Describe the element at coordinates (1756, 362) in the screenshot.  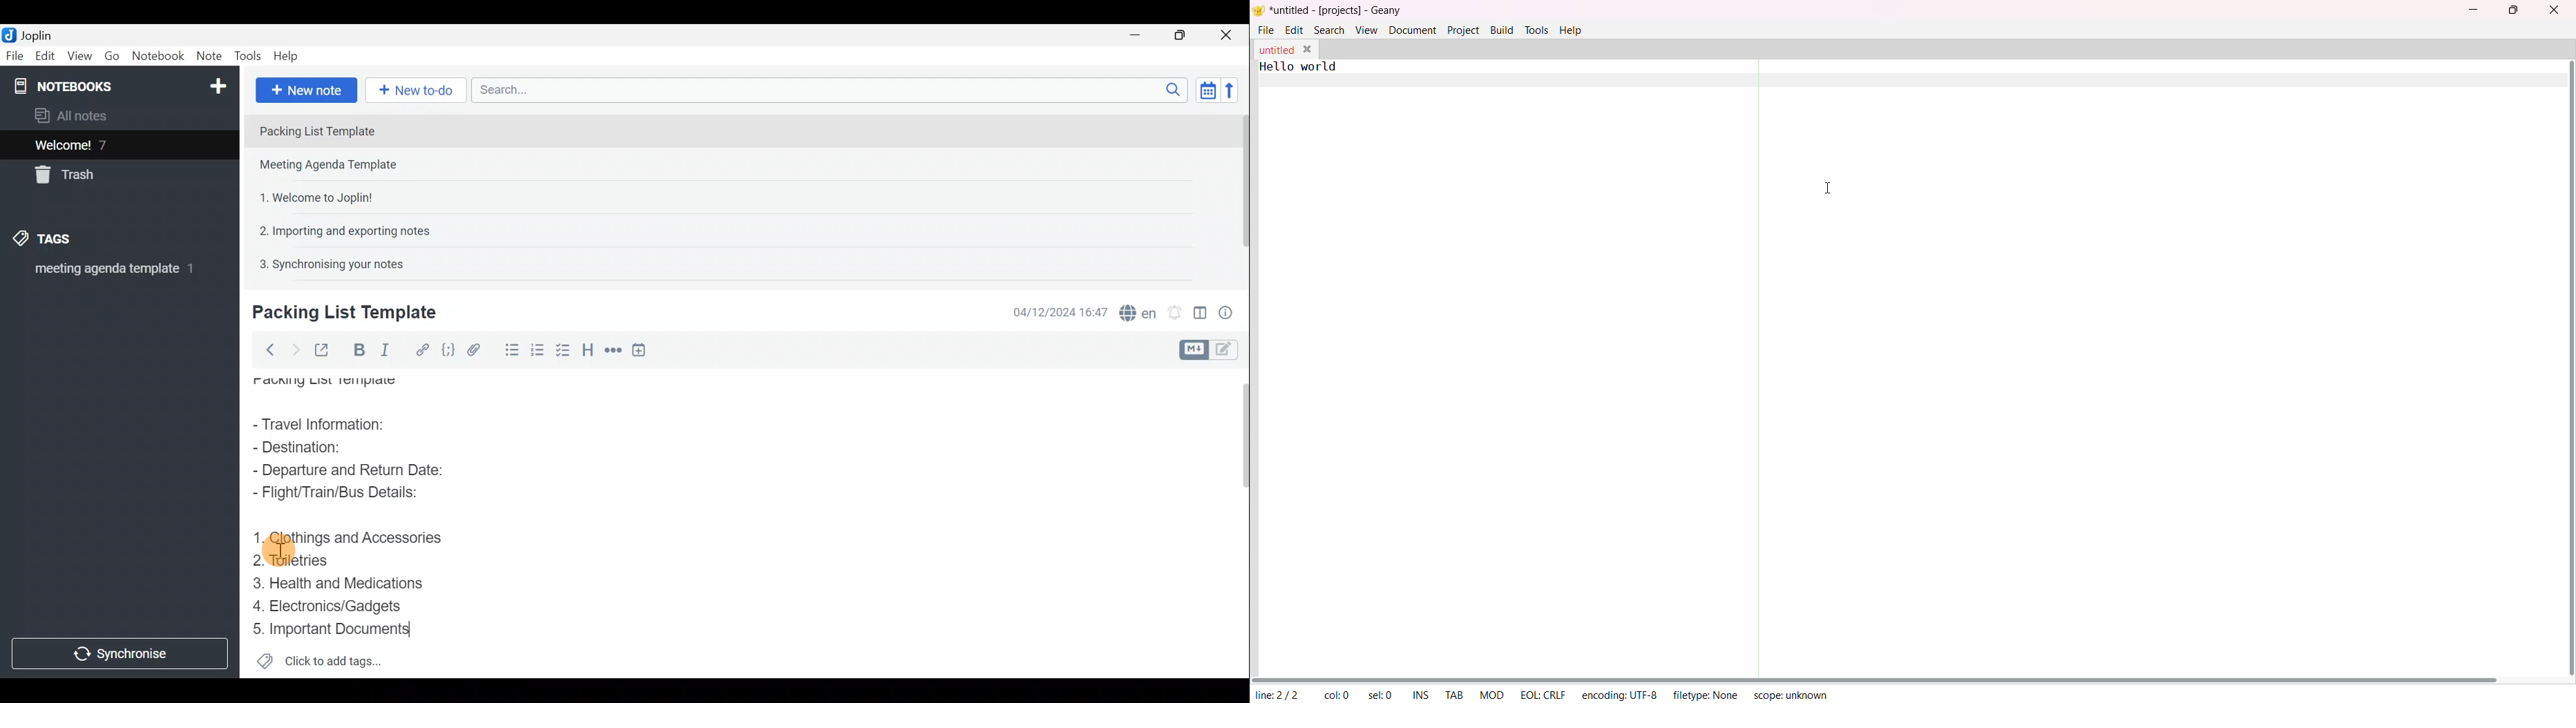
I see `seperator` at that location.